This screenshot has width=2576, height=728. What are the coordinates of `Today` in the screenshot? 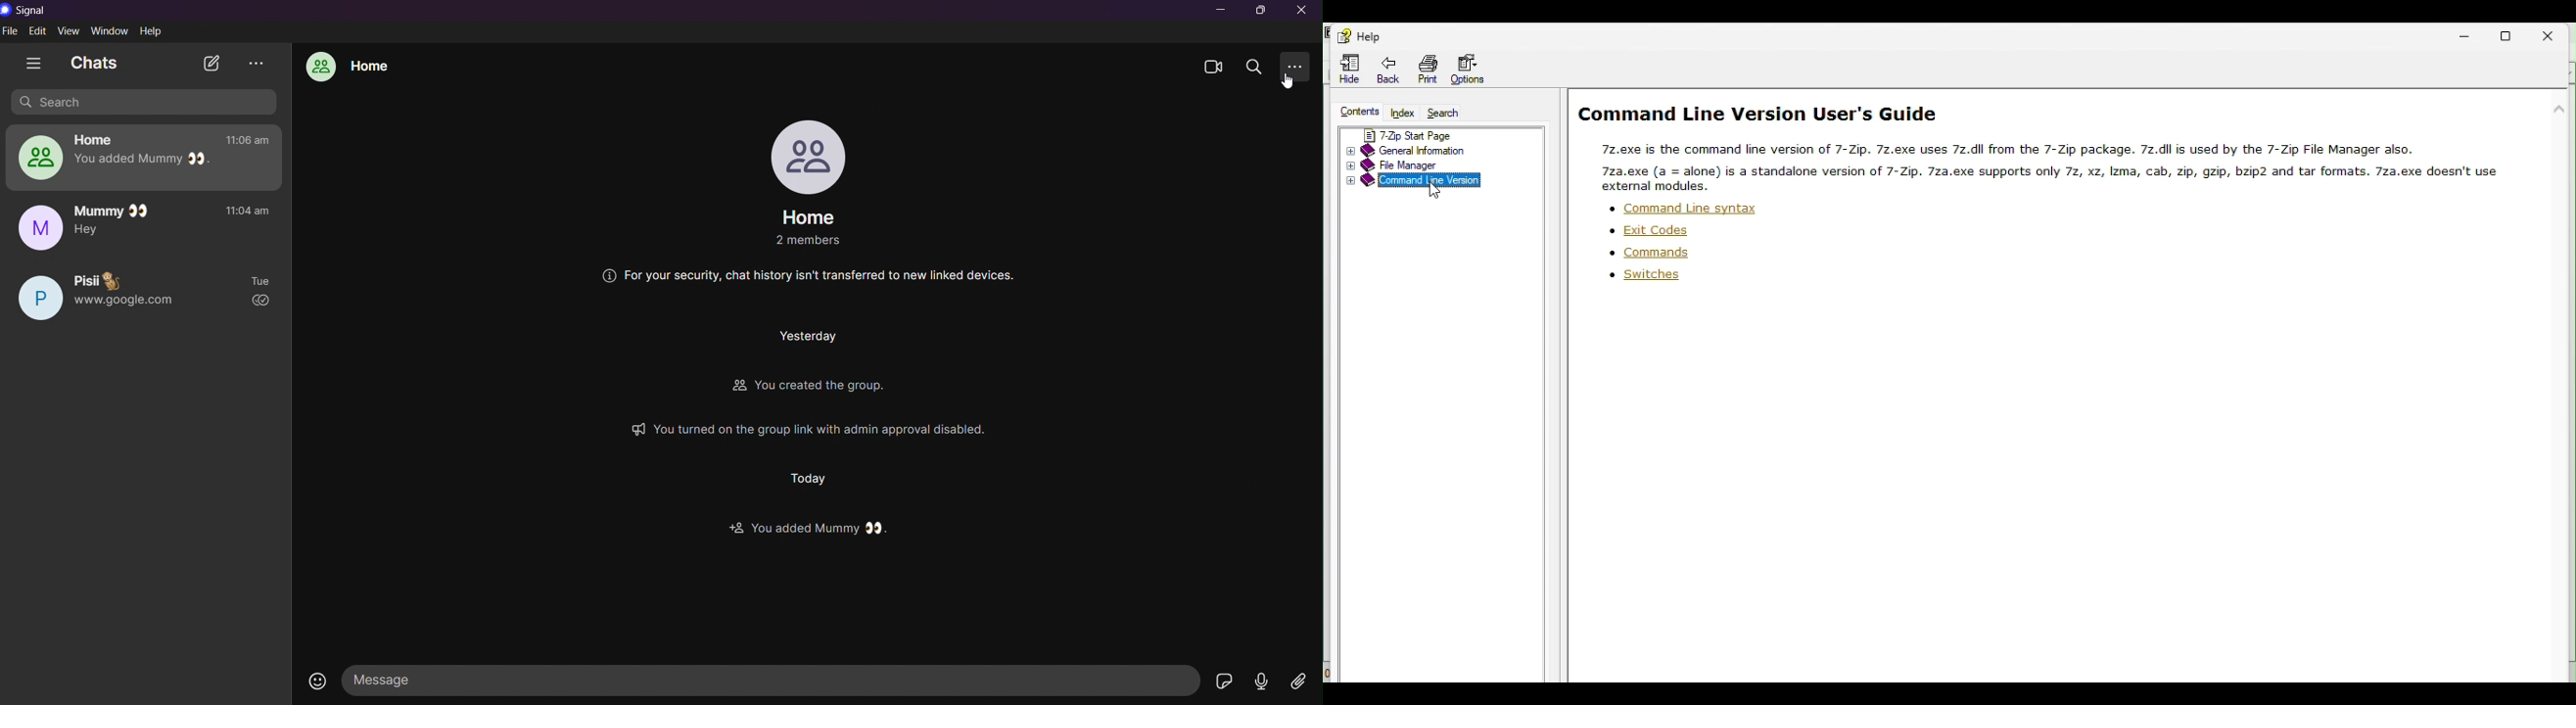 It's located at (814, 478).